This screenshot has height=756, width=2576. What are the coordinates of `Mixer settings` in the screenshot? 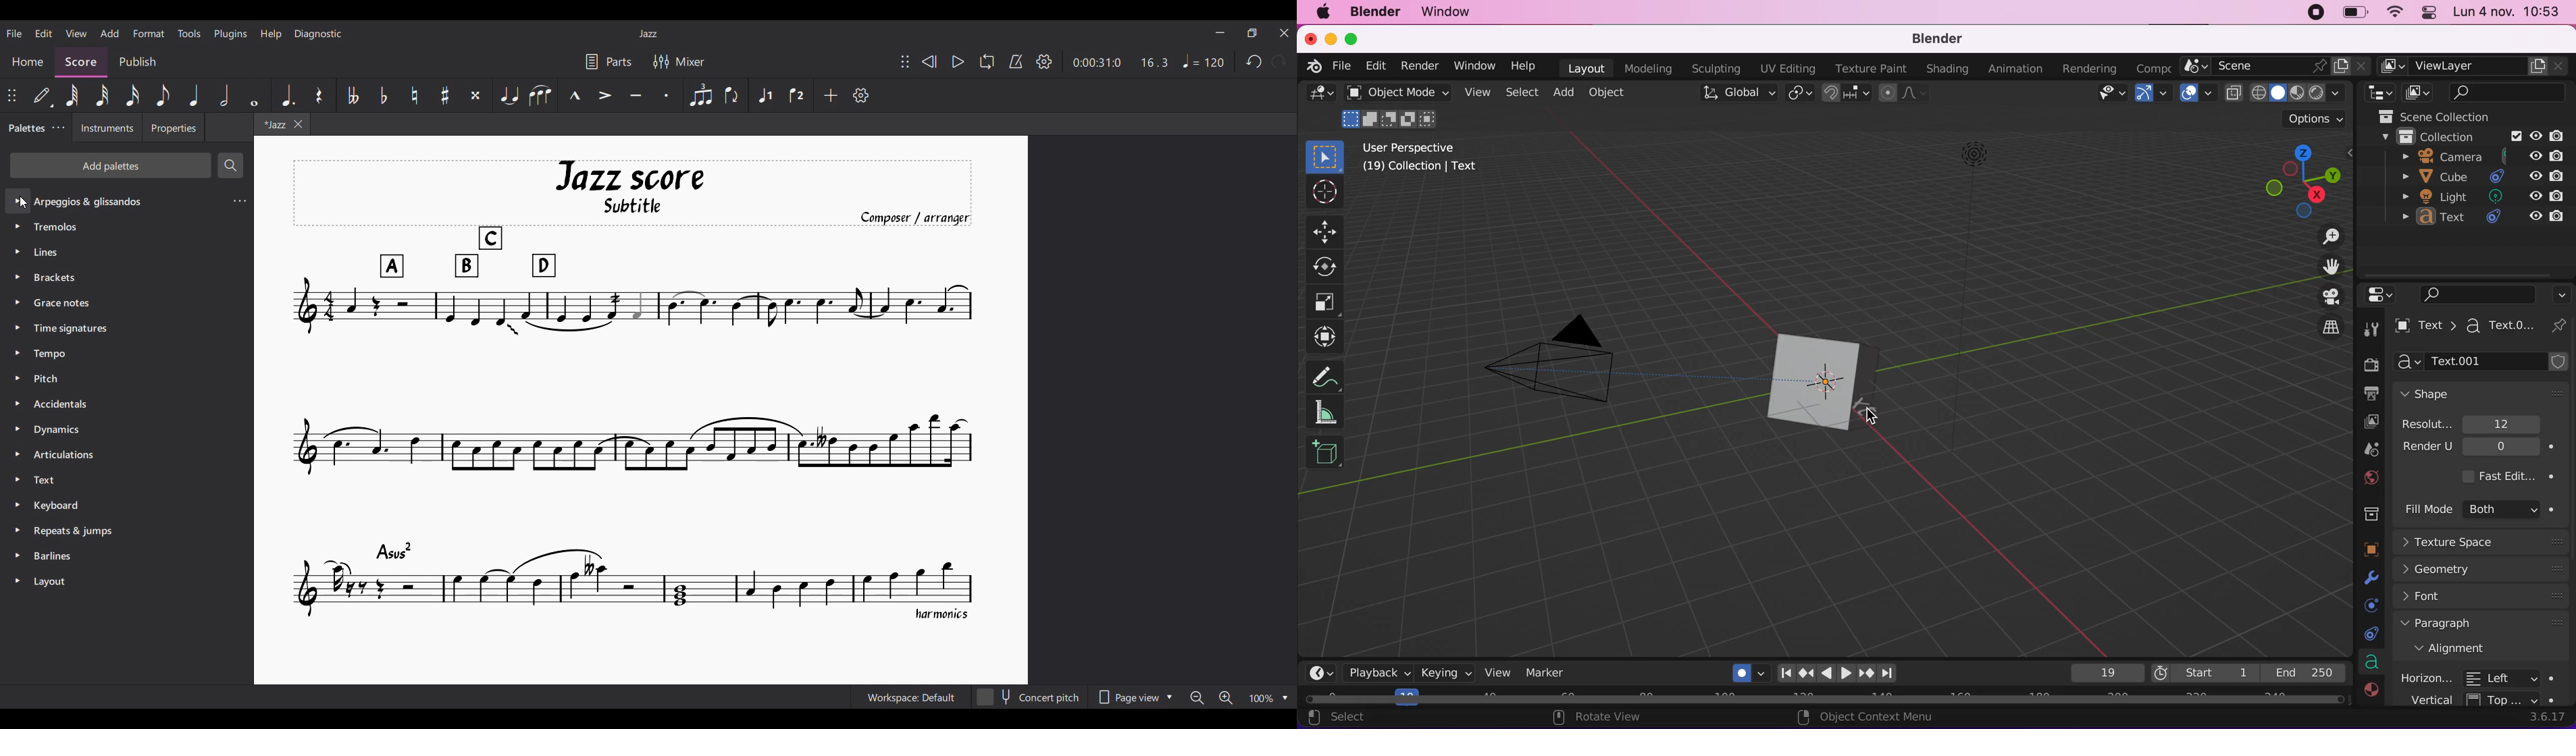 It's located at (679, 61).